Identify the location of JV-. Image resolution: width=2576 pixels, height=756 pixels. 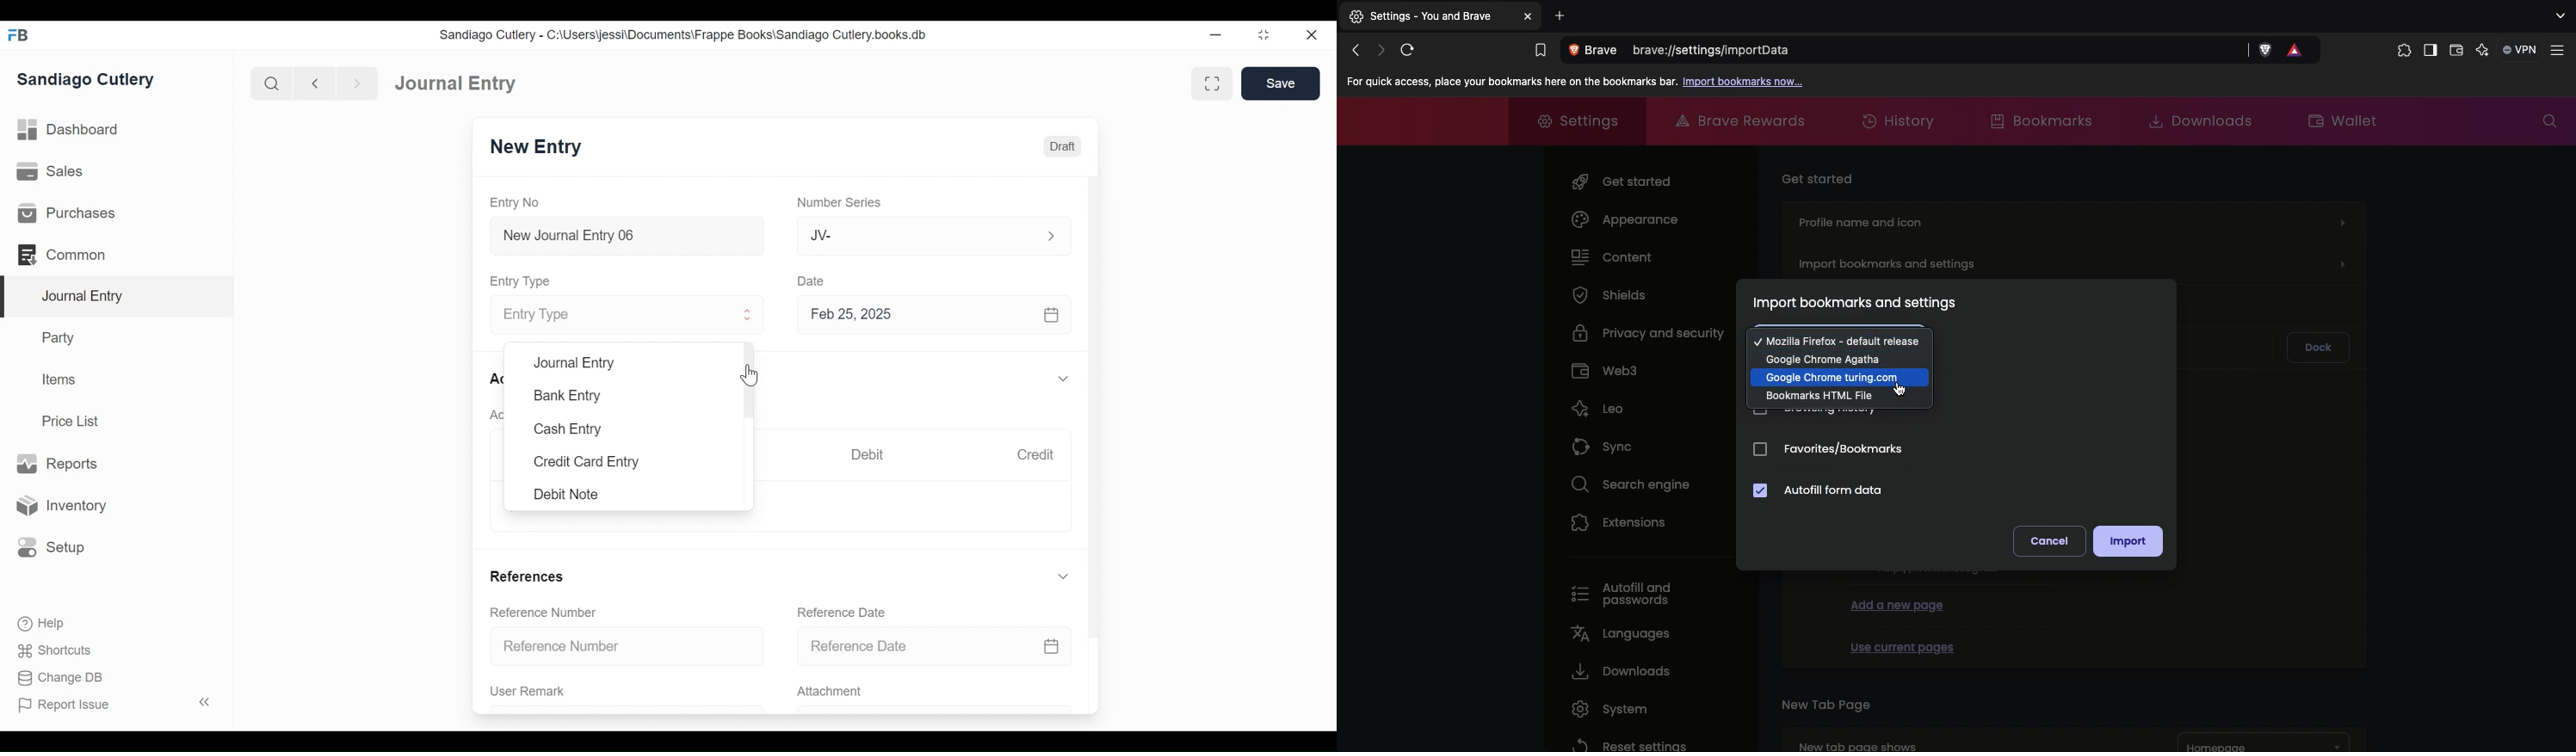
(918, 234).